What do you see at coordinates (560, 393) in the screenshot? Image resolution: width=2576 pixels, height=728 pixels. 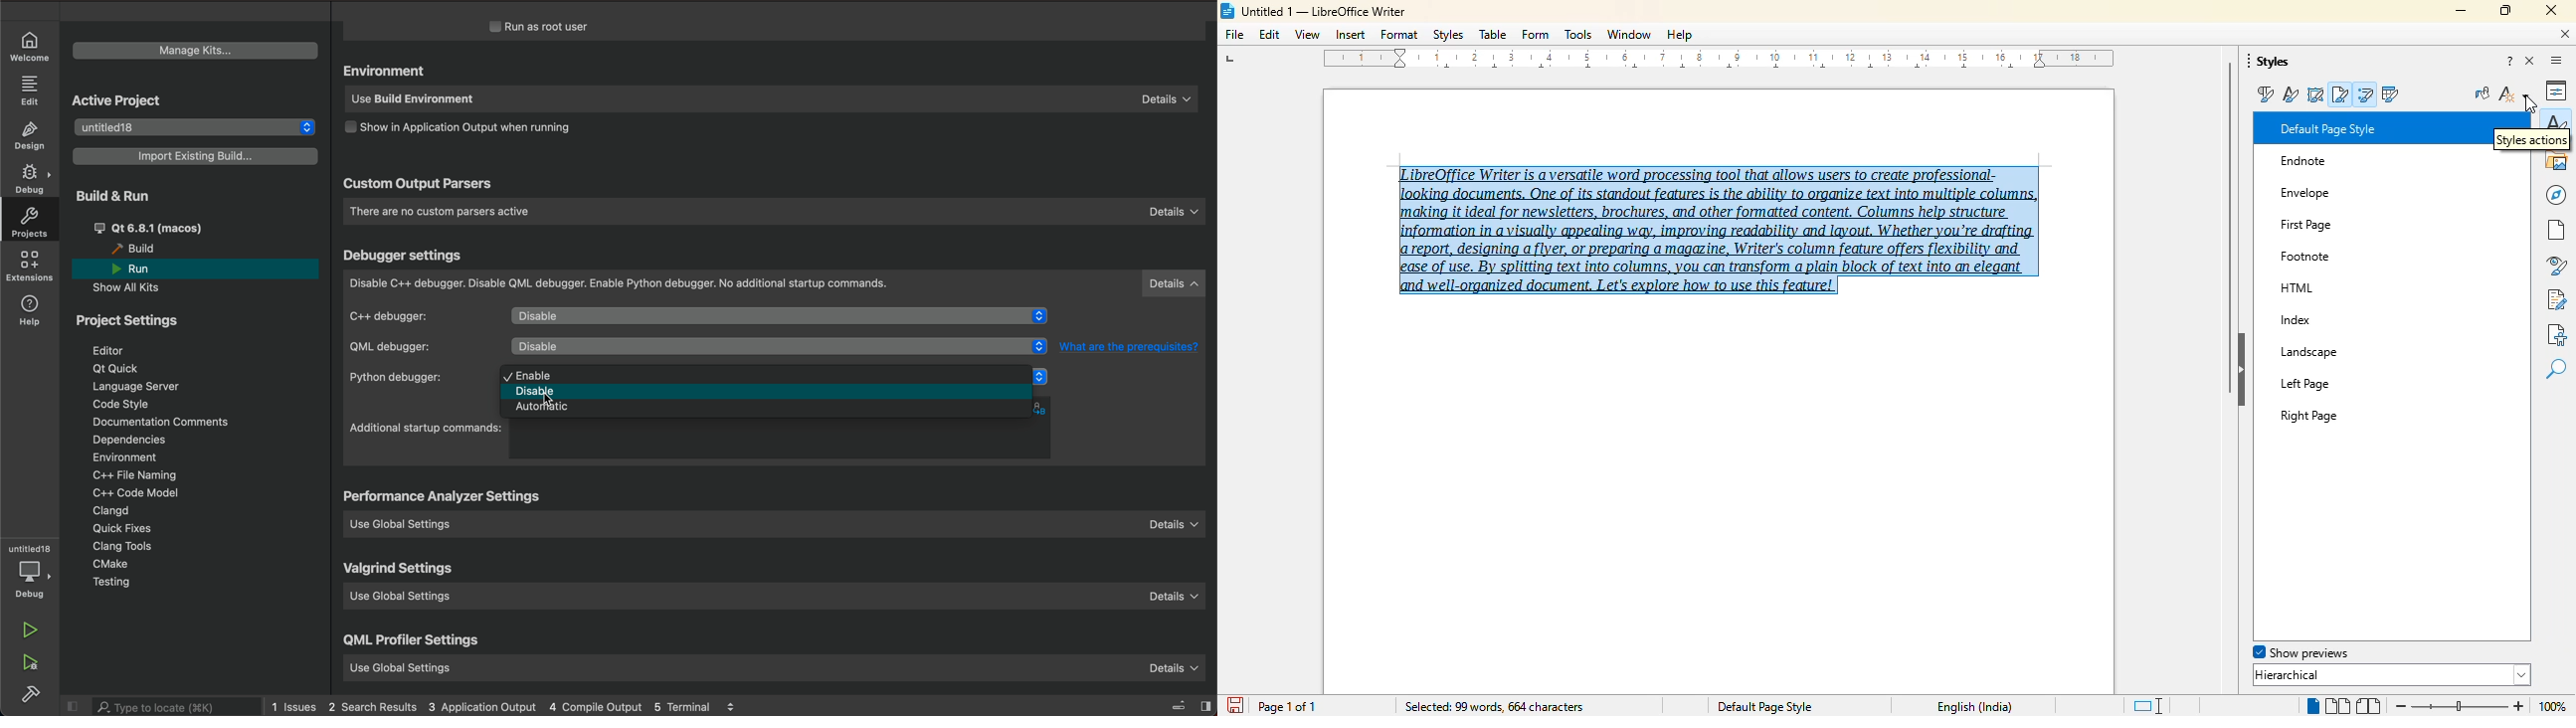 I see `cursor` at bounding box center [560, 393].